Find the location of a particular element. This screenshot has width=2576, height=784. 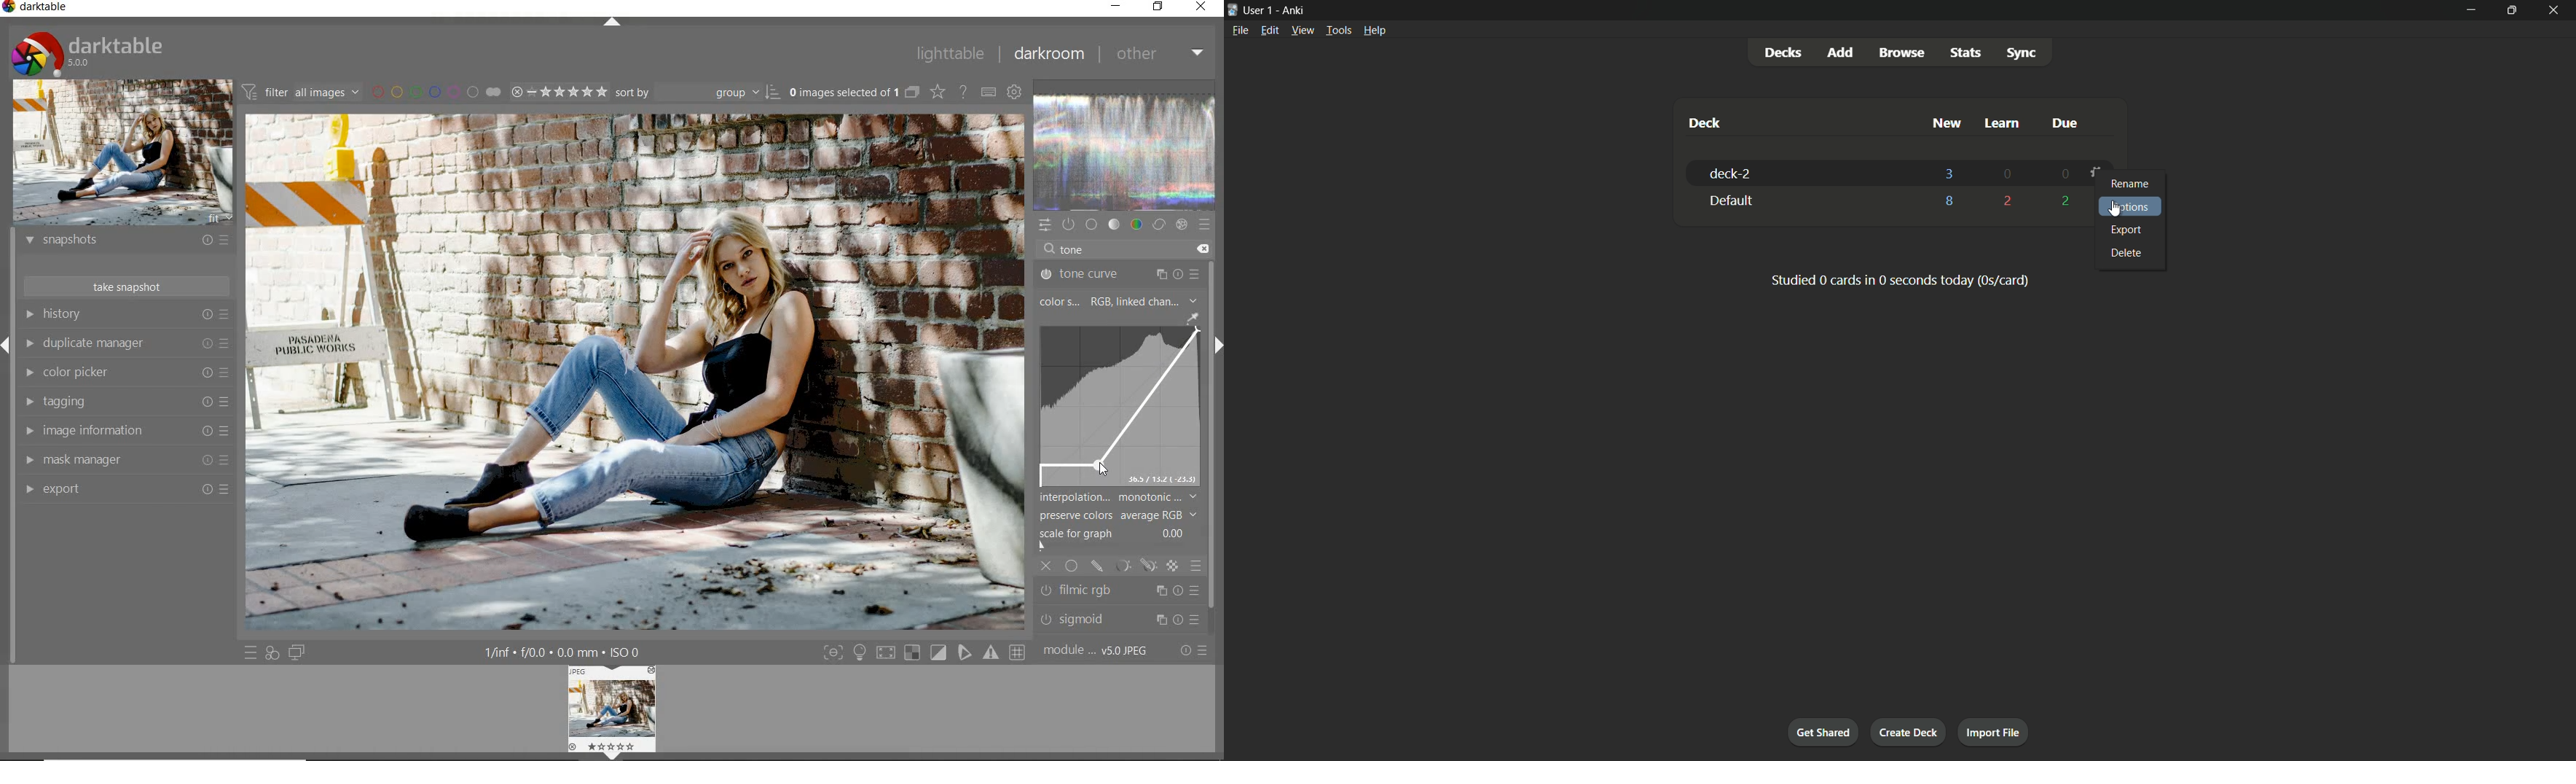

other is located at coordinates (1159, 55).